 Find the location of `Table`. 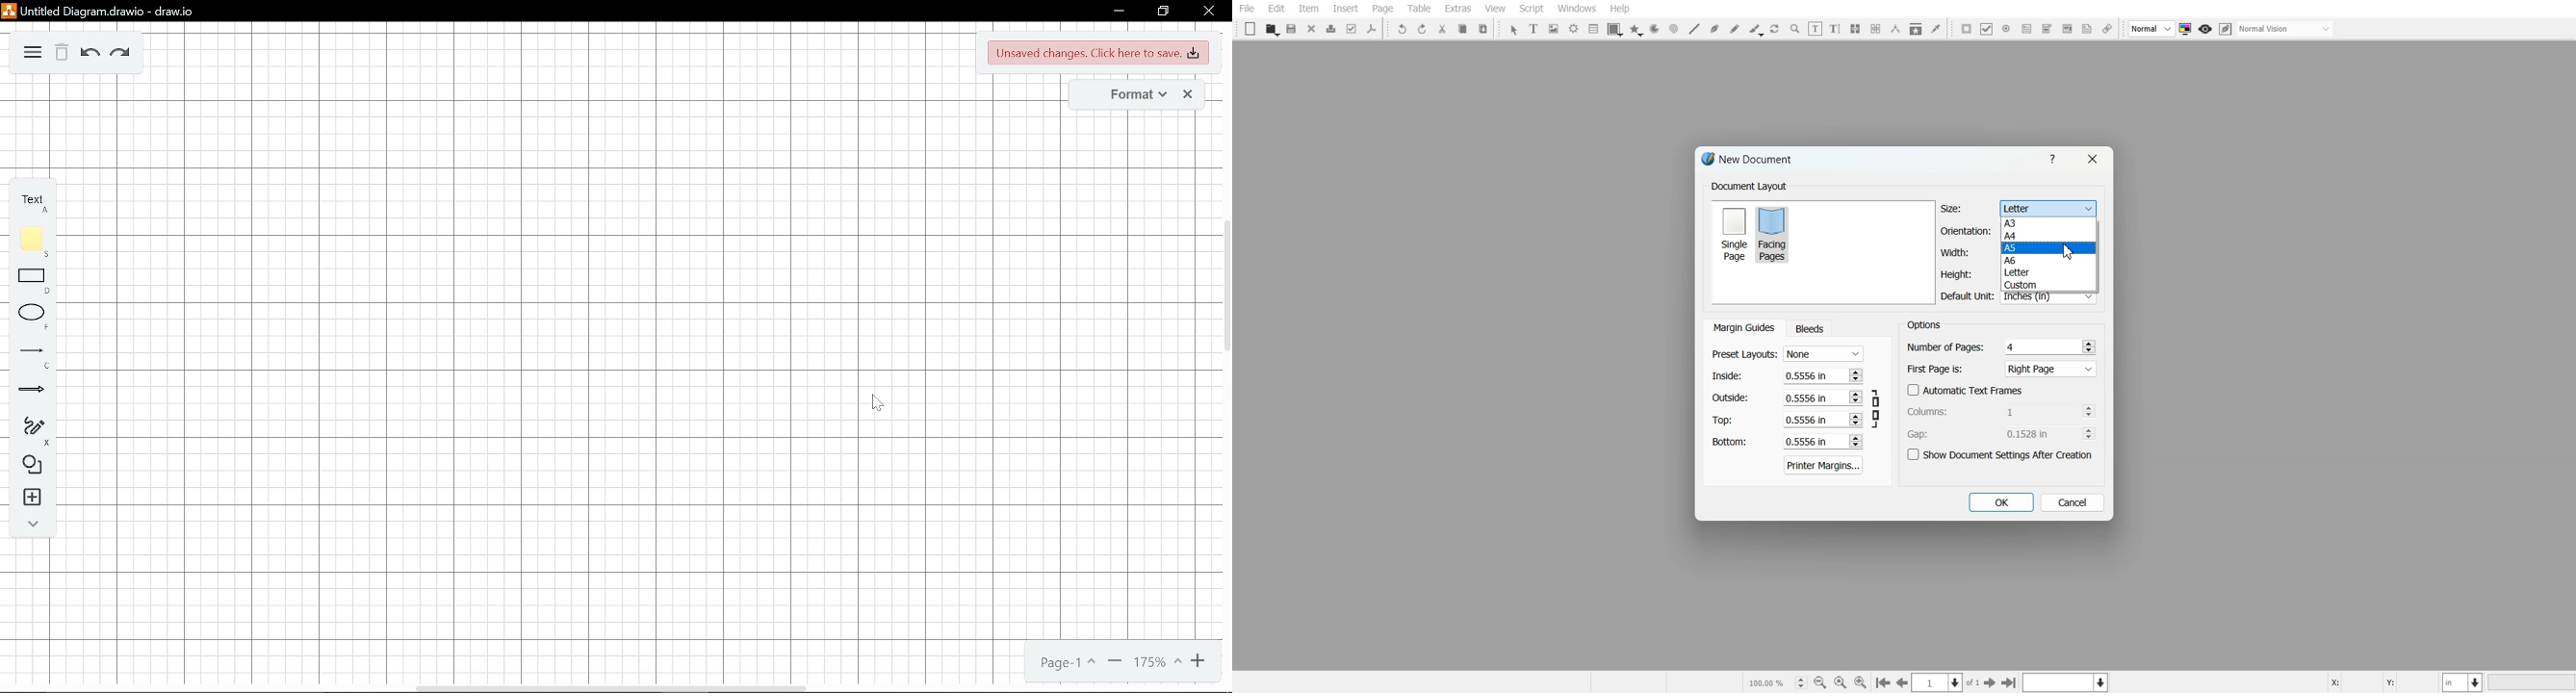

Table is located at coordinates (1418, 8).